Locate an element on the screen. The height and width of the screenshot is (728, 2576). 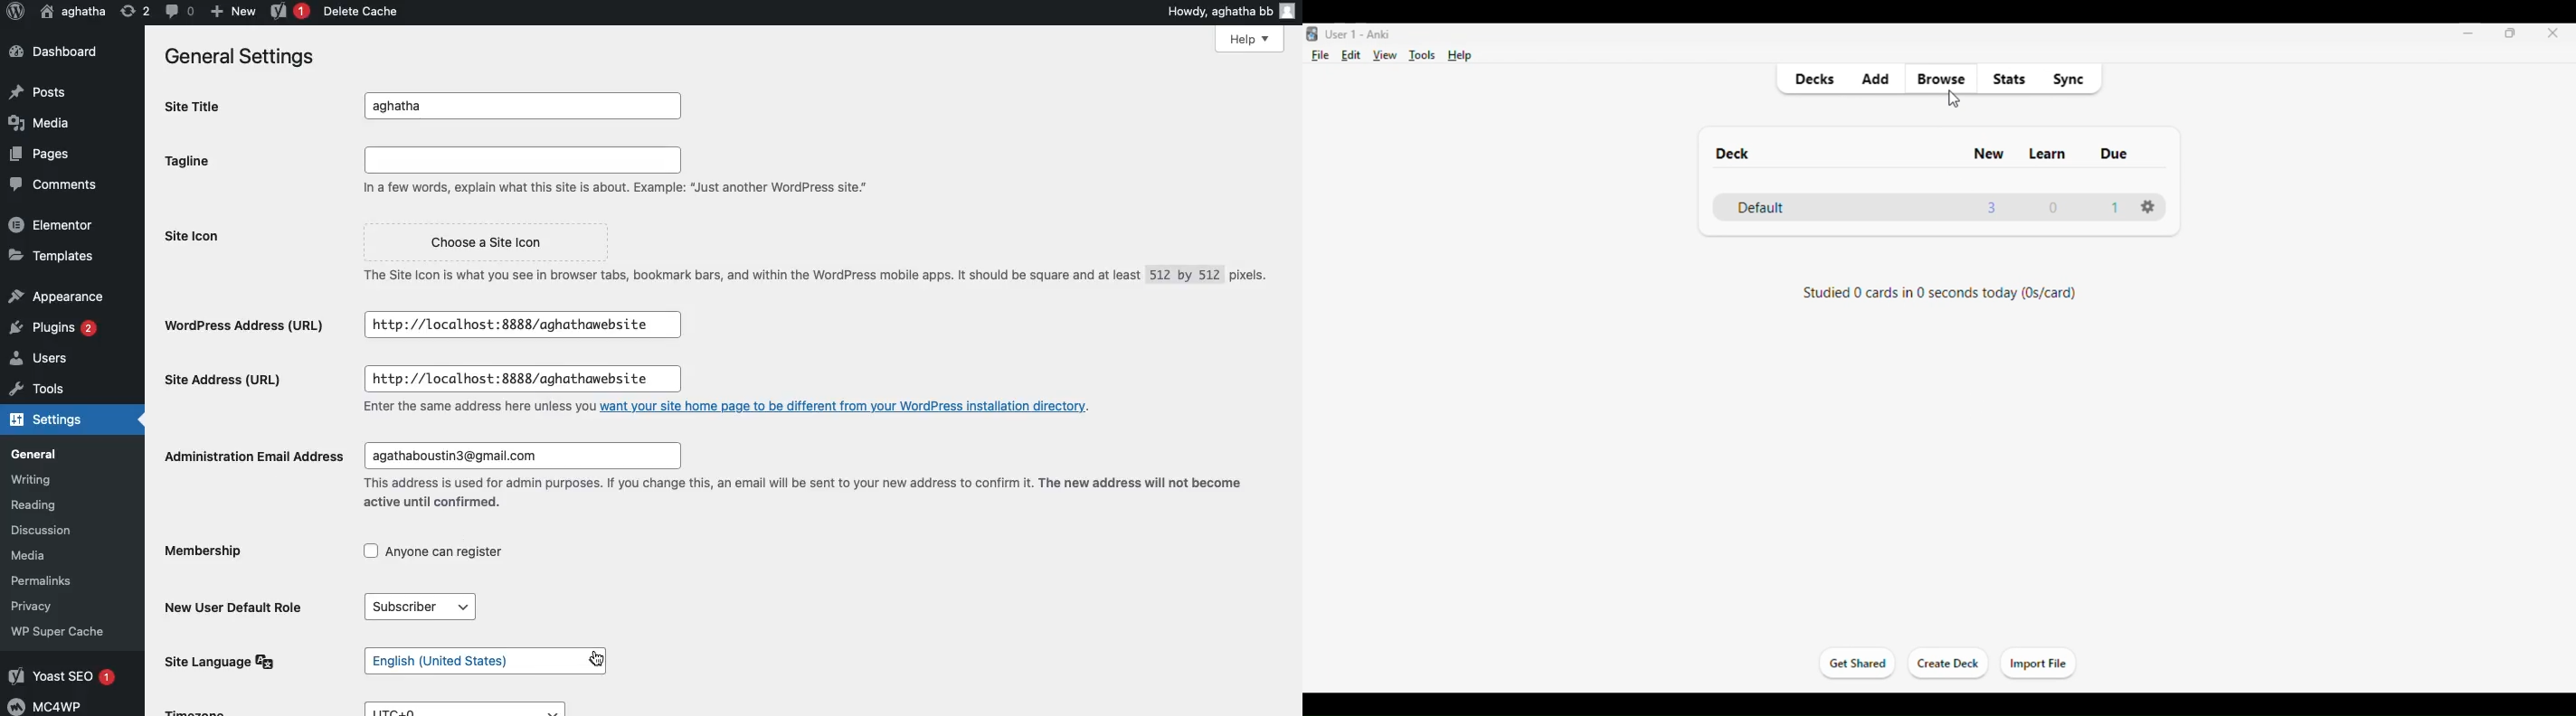
Revision is located at coordinates (131, 13).